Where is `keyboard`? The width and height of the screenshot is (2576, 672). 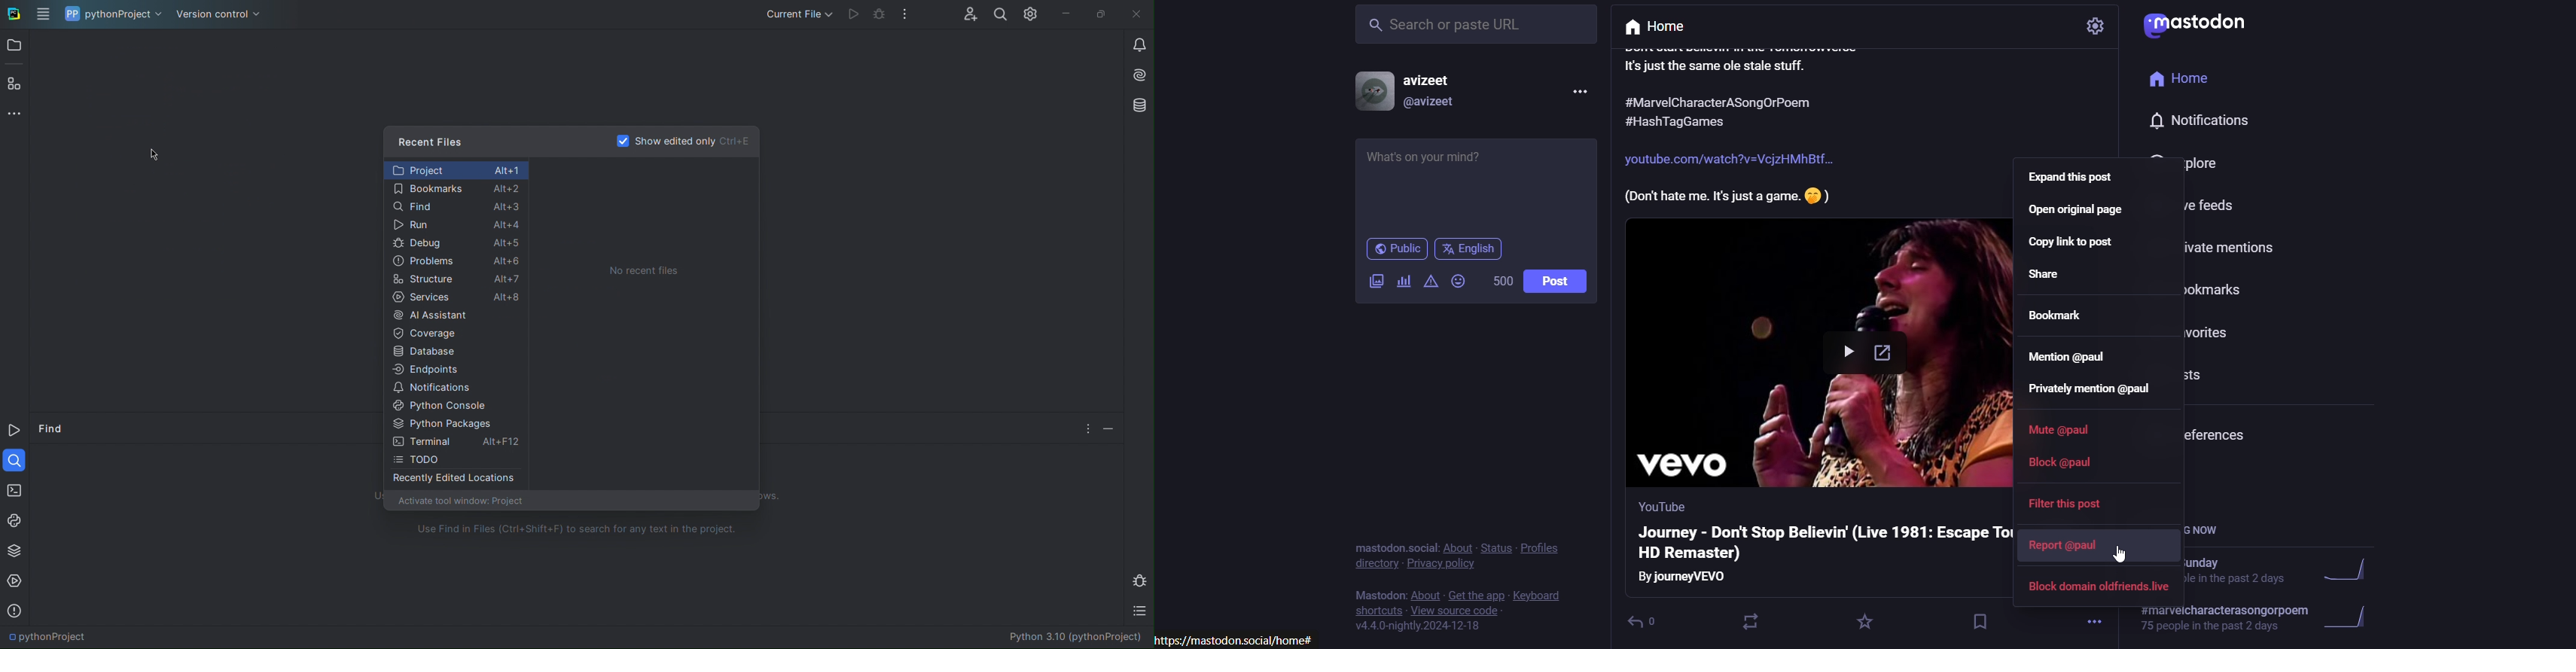 keyboard is located at coordinates (1541, 590).